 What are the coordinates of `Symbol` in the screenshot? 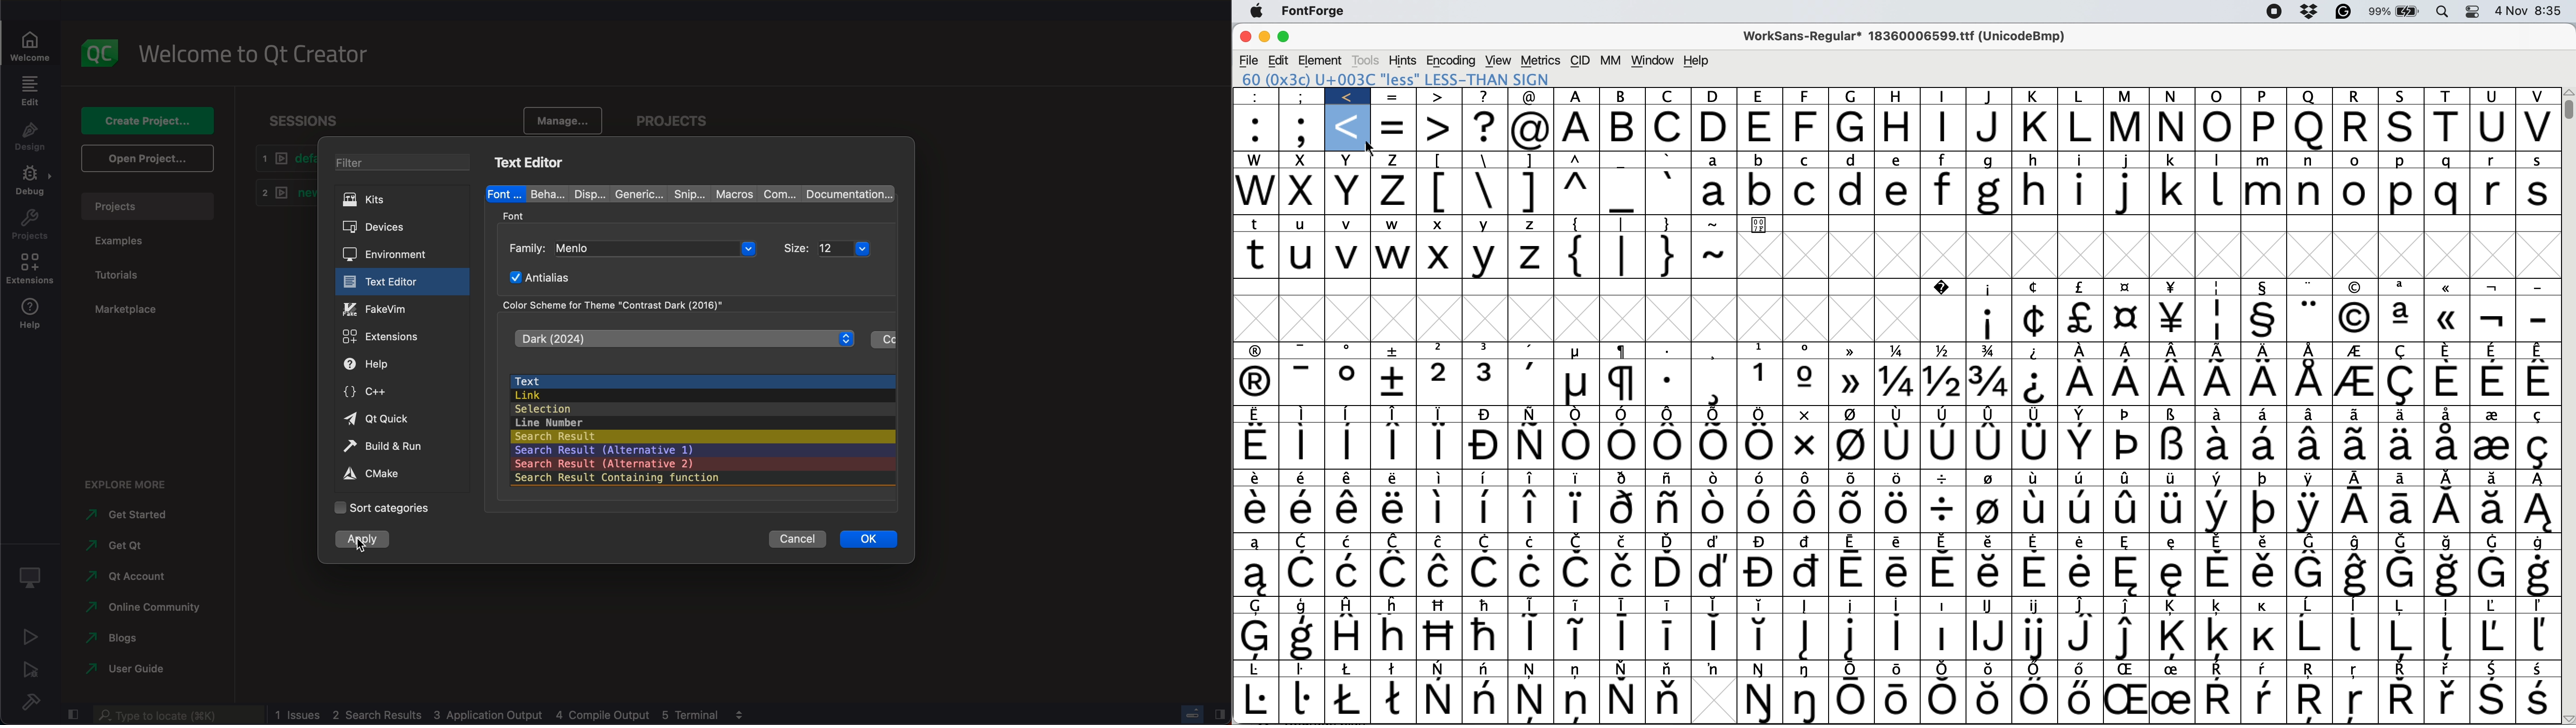 It's located at (1988, 541).